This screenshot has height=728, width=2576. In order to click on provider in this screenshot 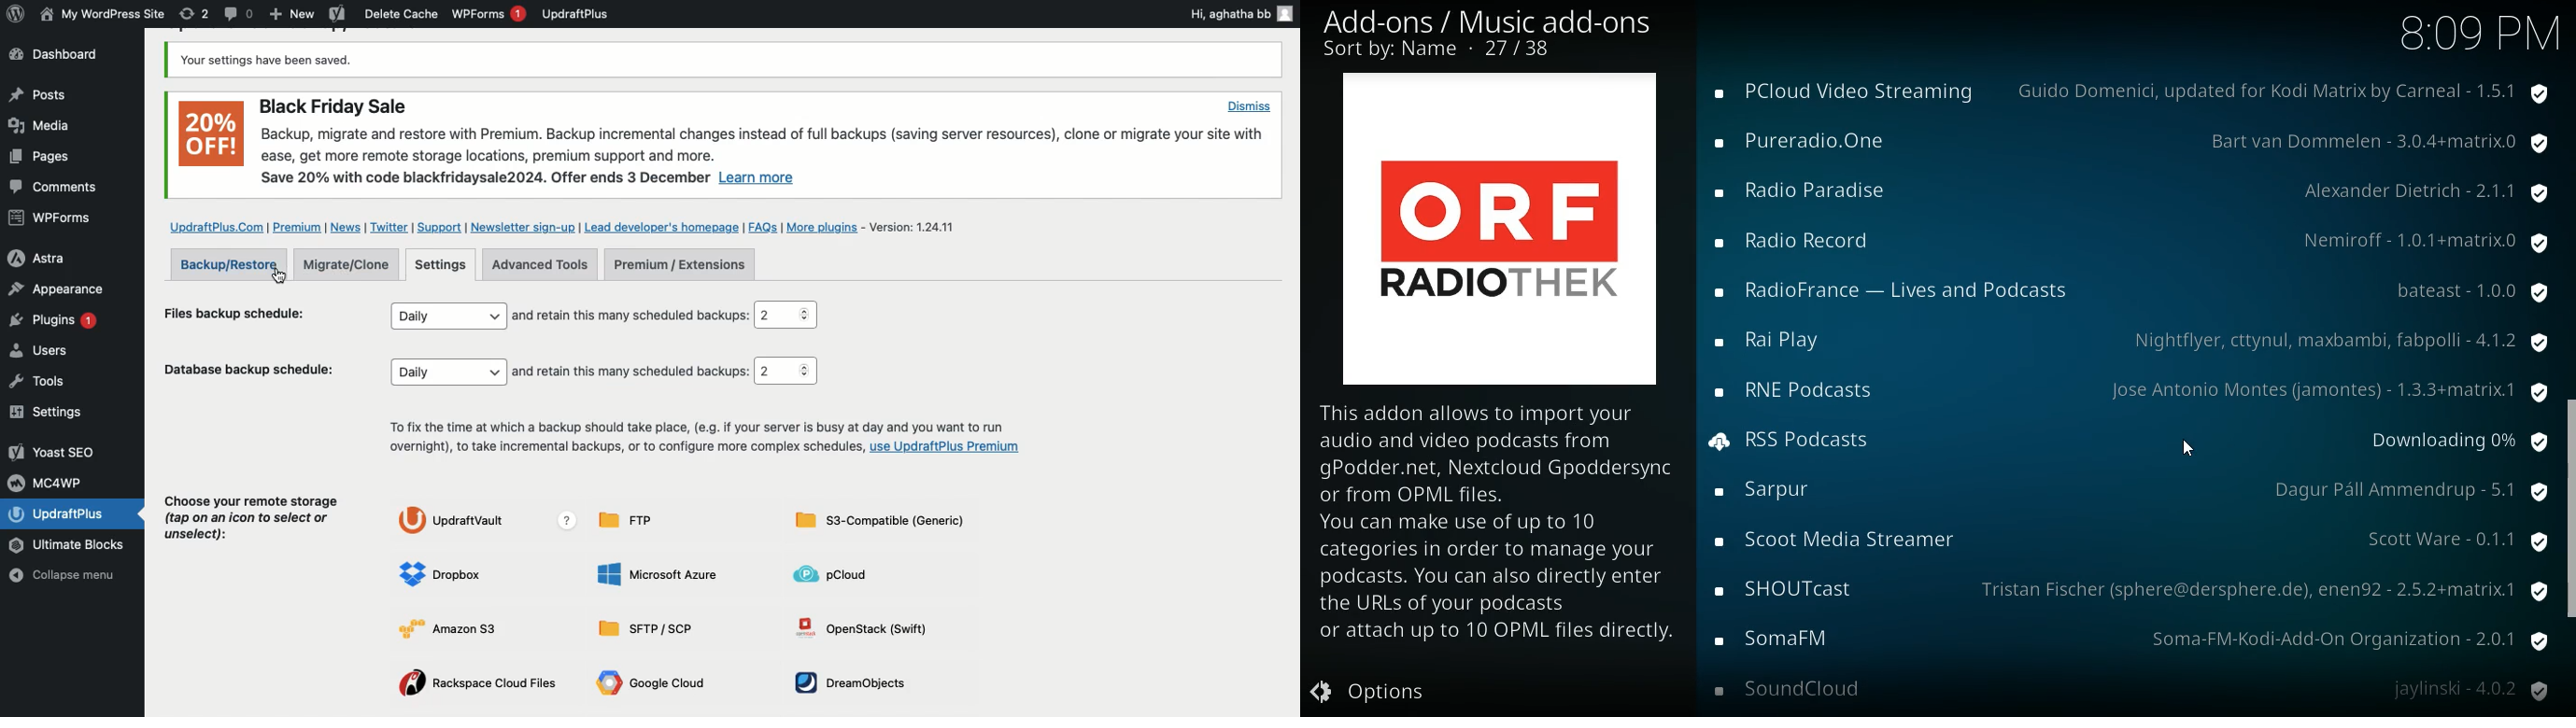, I will do `click(2409, 490)`.